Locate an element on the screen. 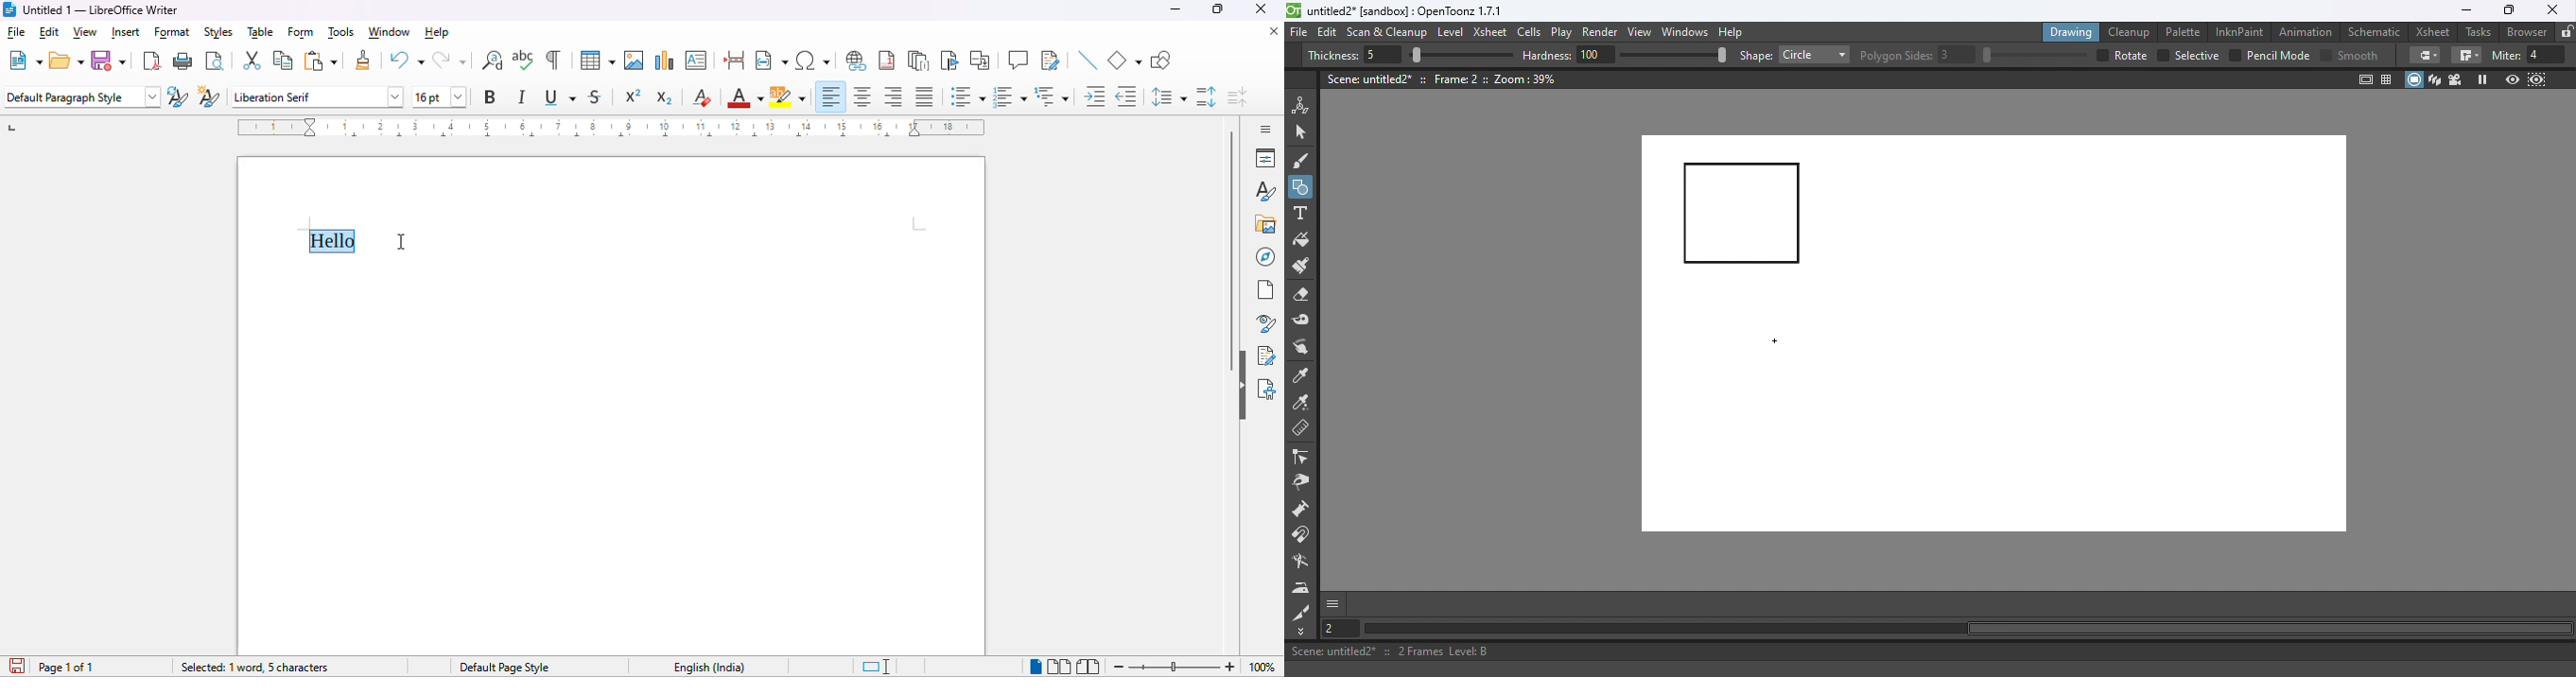  Close is located at coordinates (2551, 10).